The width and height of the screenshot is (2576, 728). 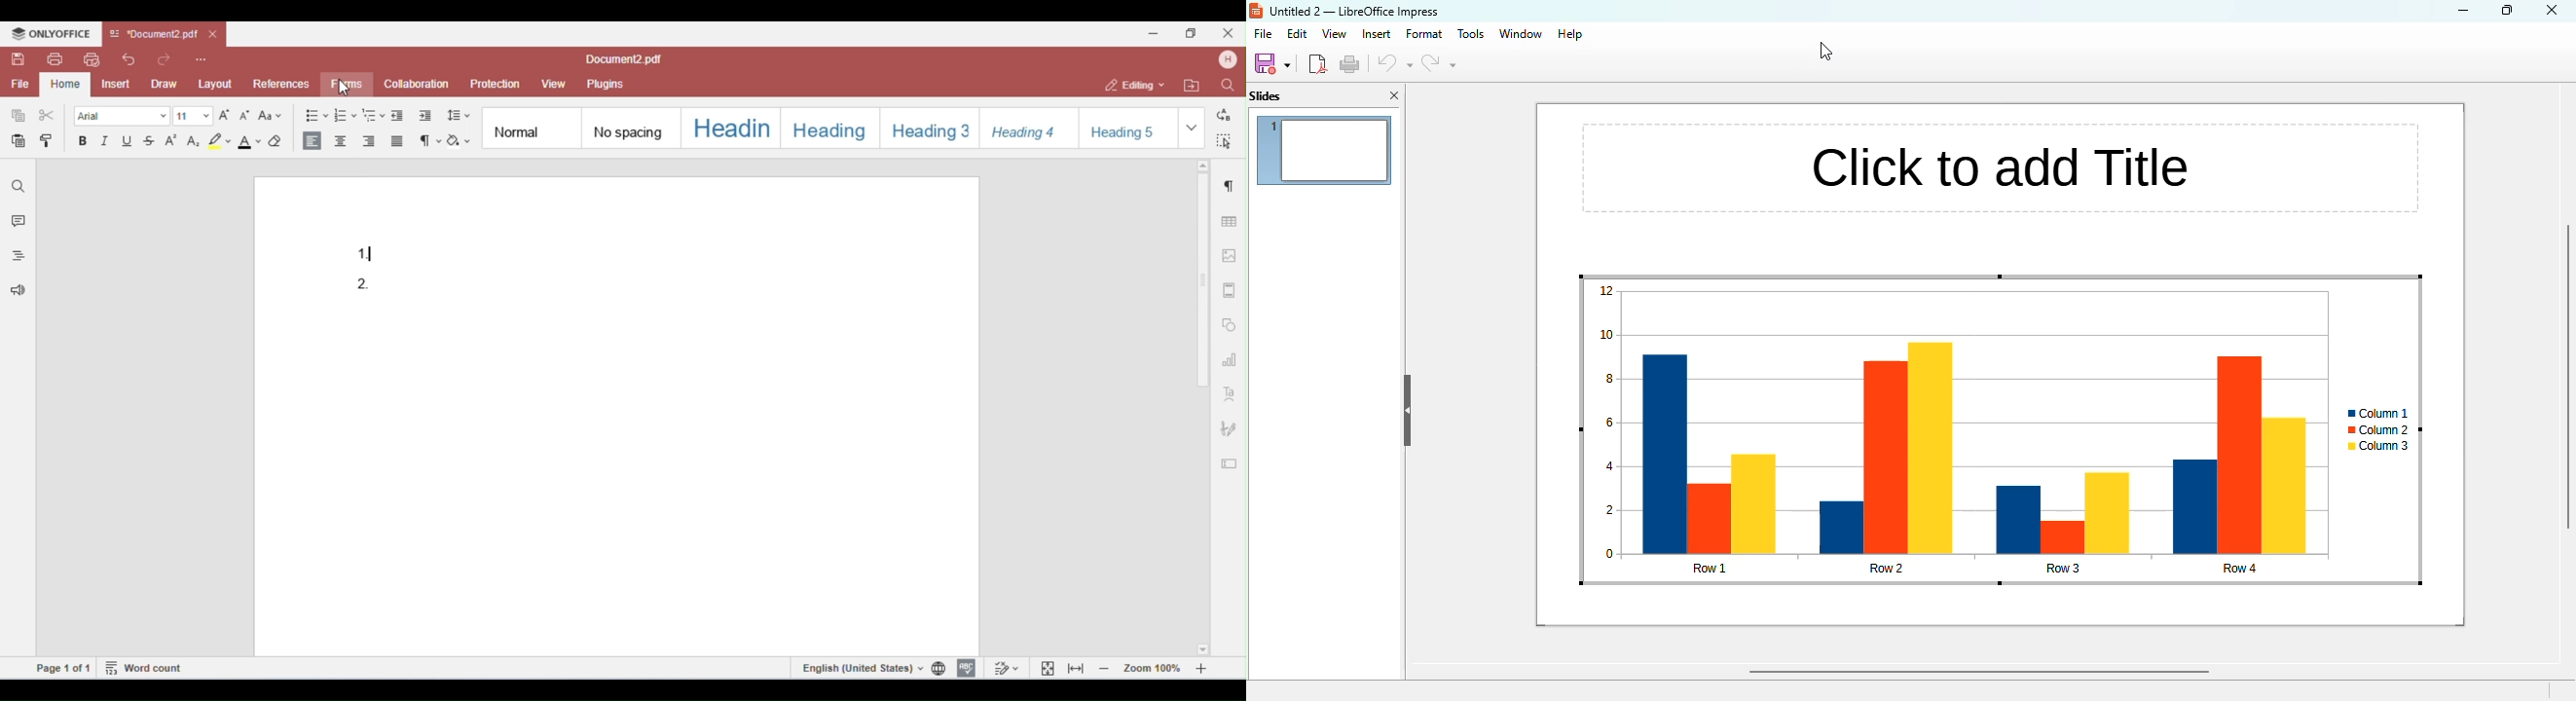 I want to click on print, so click(x=1350, y=64).